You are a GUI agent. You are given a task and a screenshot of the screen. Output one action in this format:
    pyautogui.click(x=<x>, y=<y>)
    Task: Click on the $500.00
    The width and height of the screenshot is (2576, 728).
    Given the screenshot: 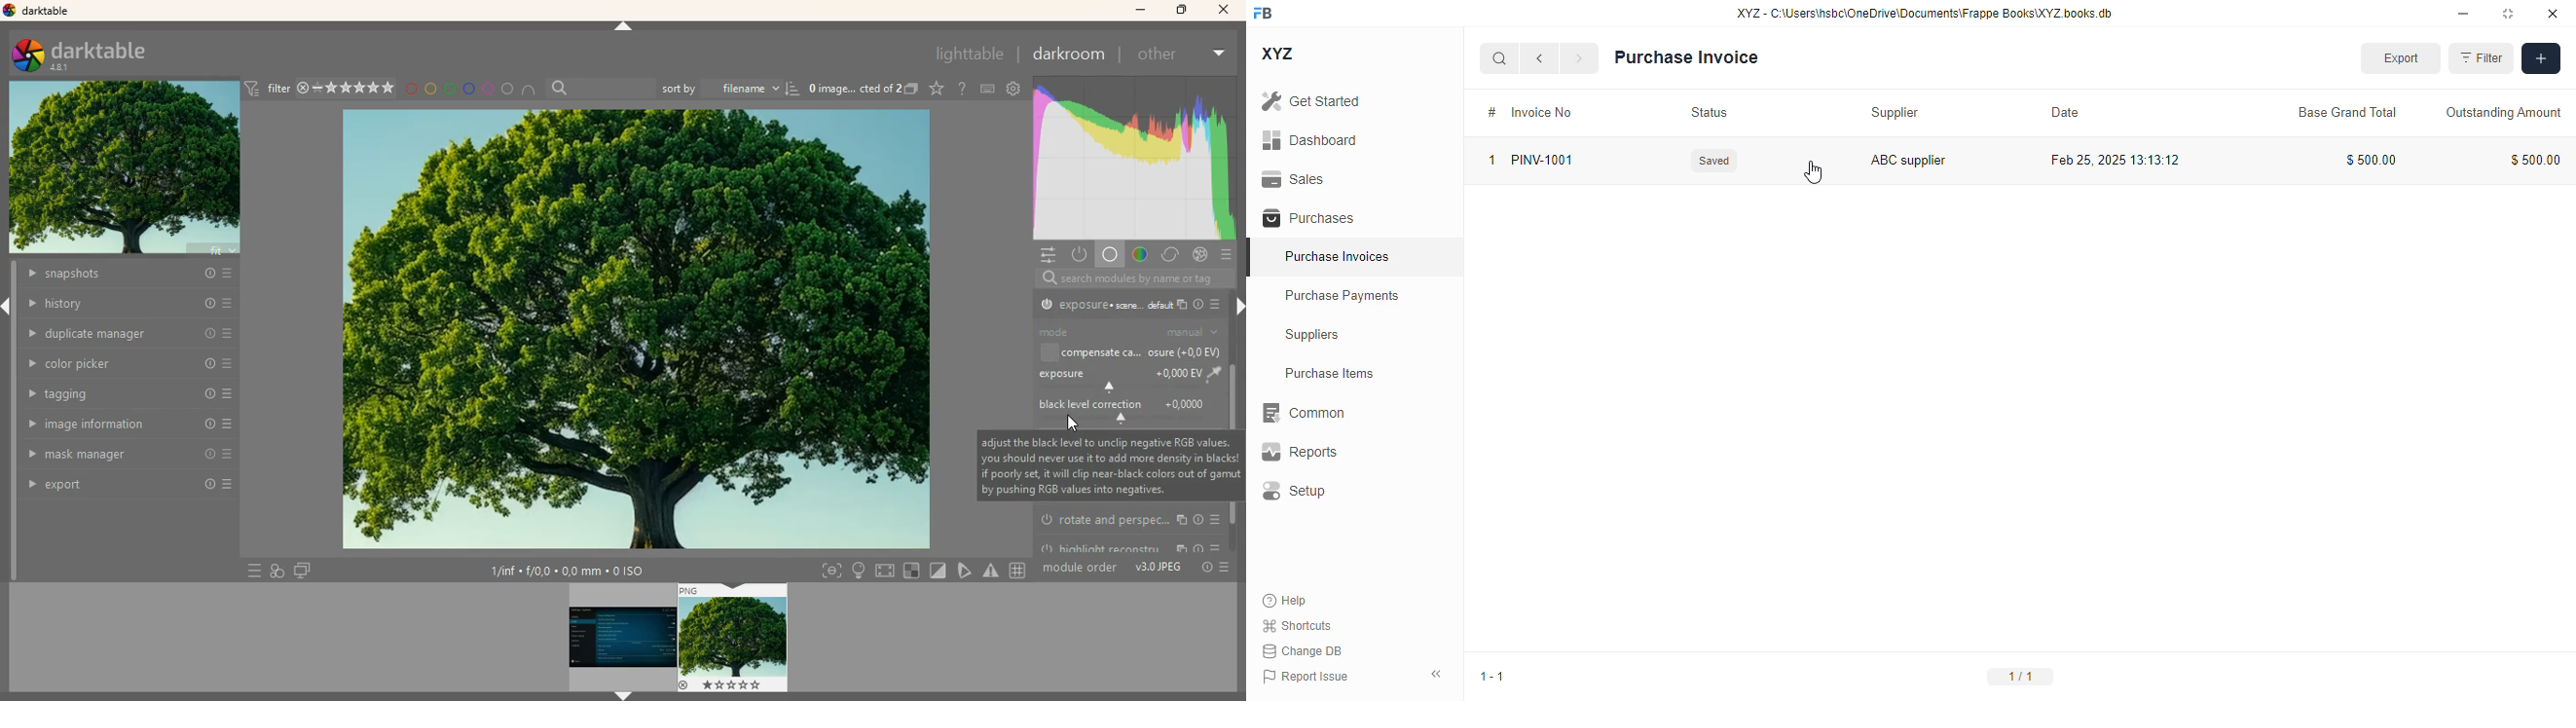 What is the action you would take?
    pyautogui.click(x=2535, y=160)
    